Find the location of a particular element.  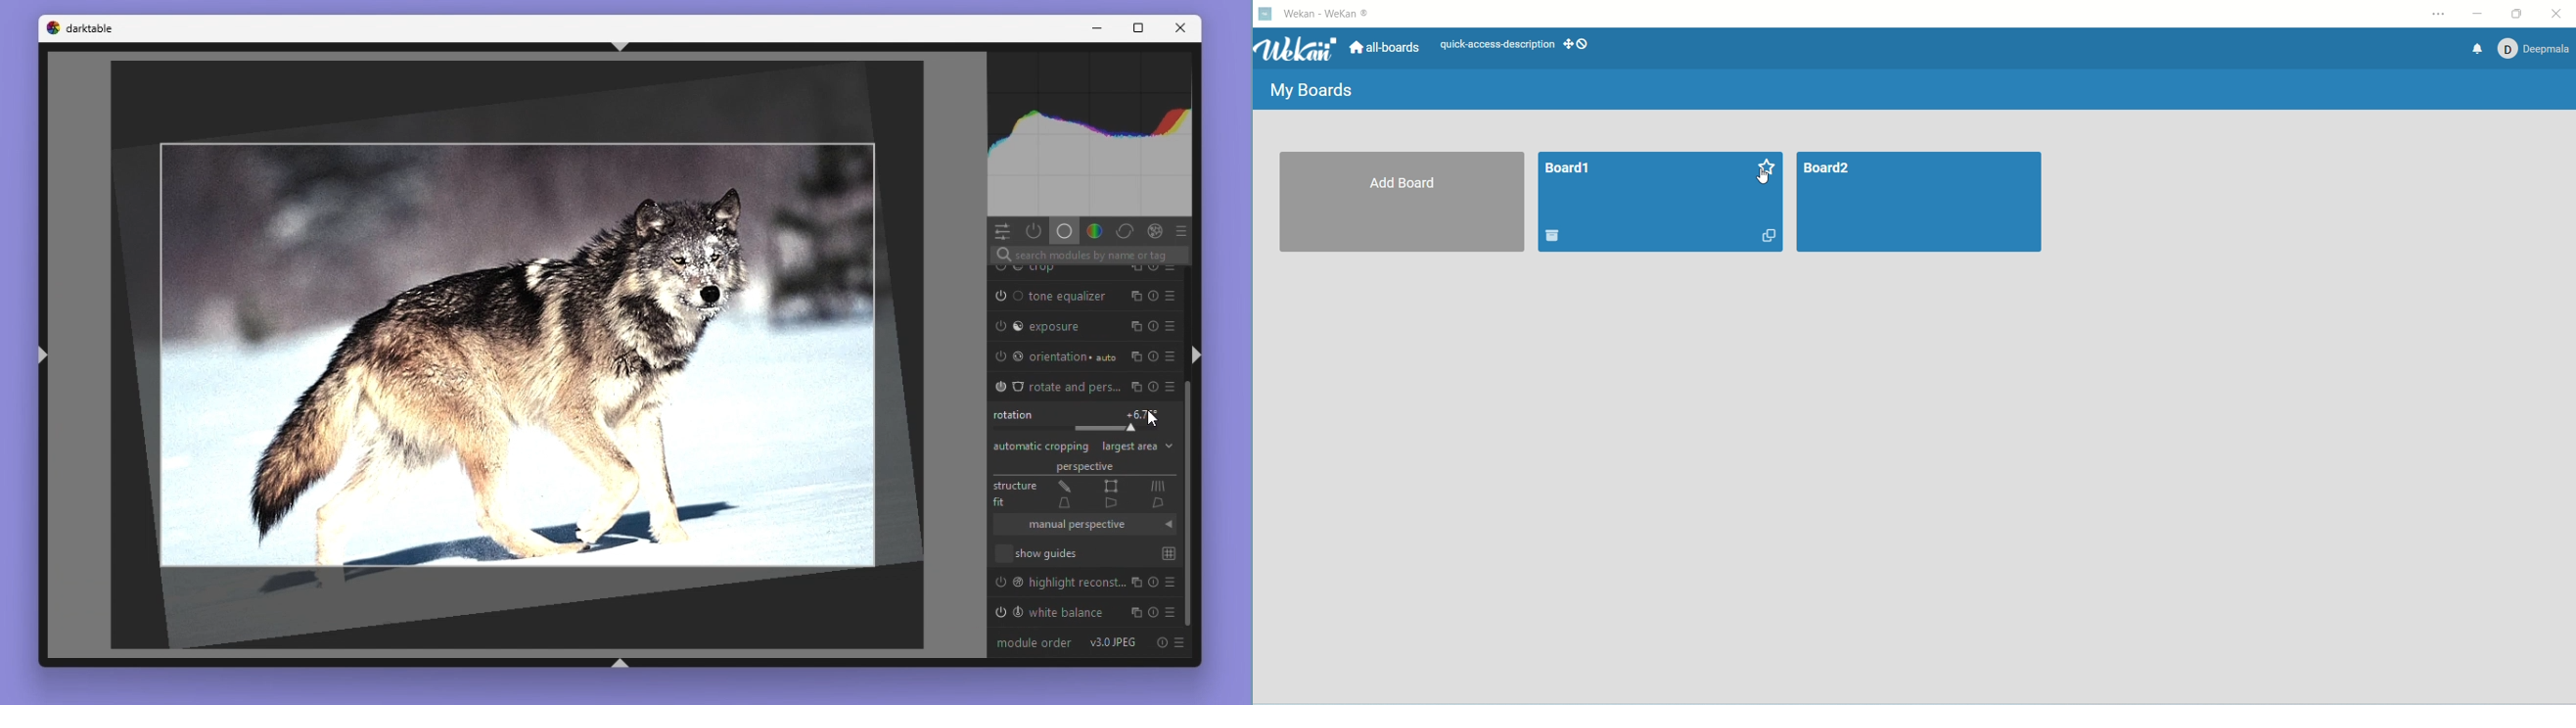

maximize is located at coordinates (2521, 14).